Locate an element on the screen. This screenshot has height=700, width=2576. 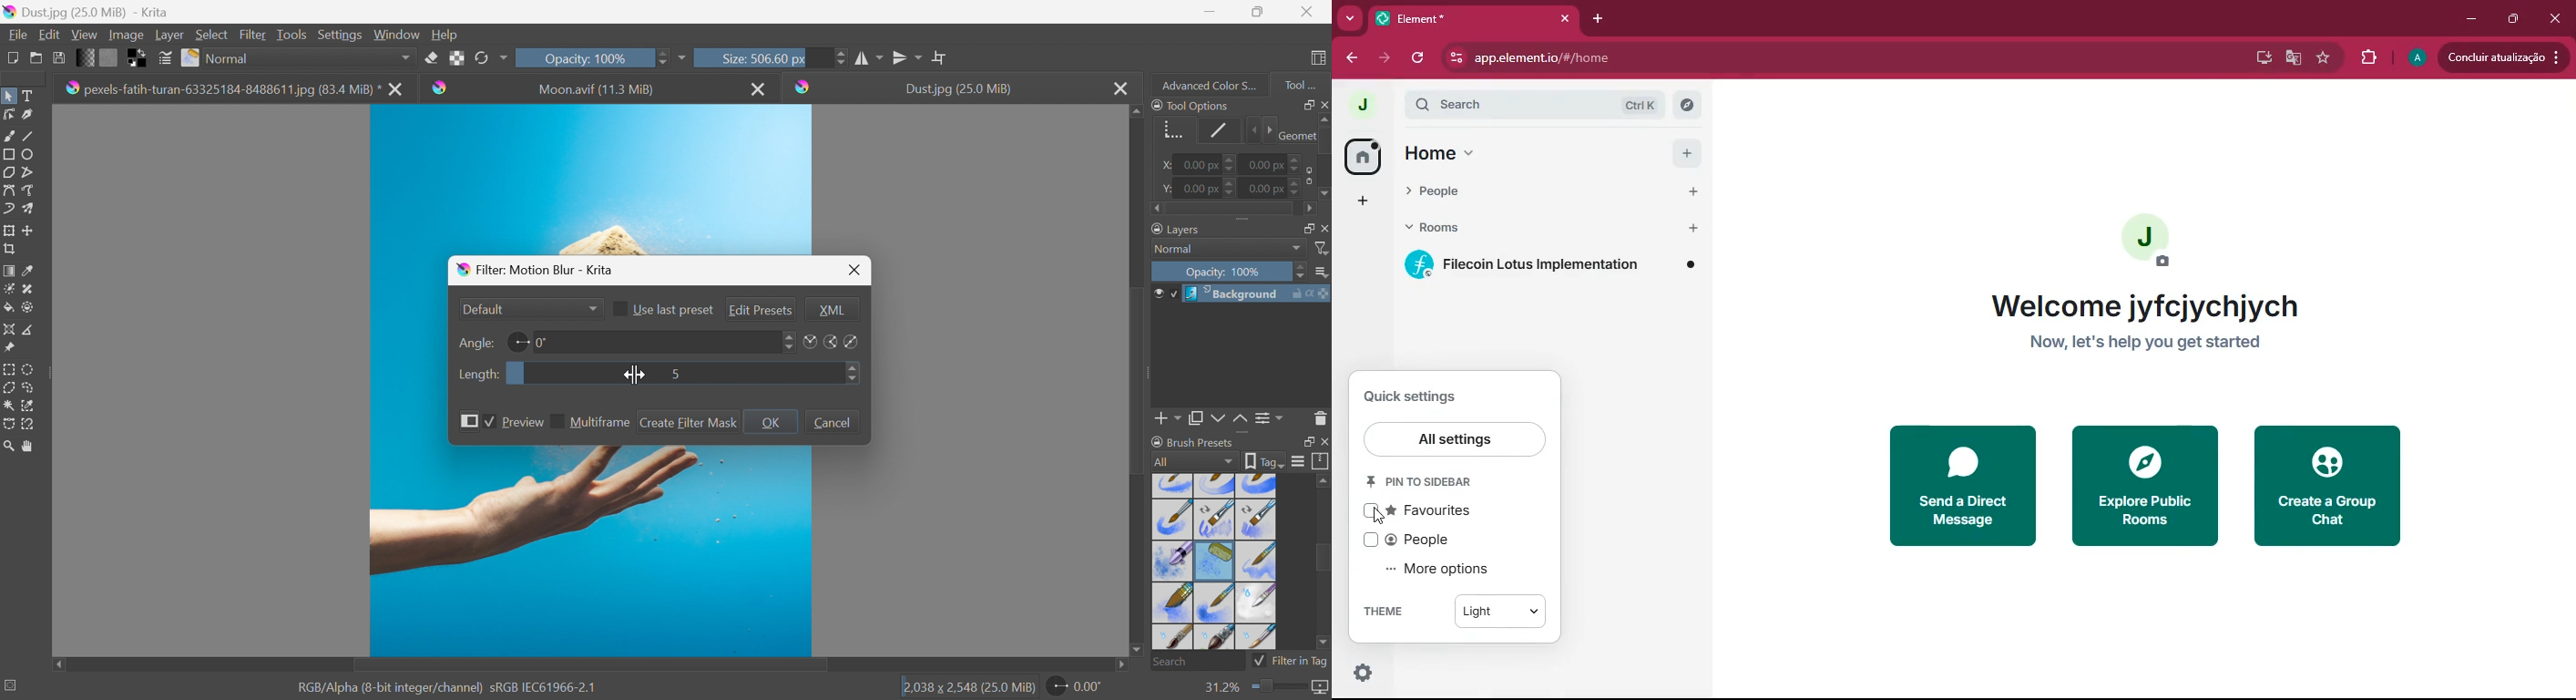
Brush Presets is located at coordinates (1193, 442).